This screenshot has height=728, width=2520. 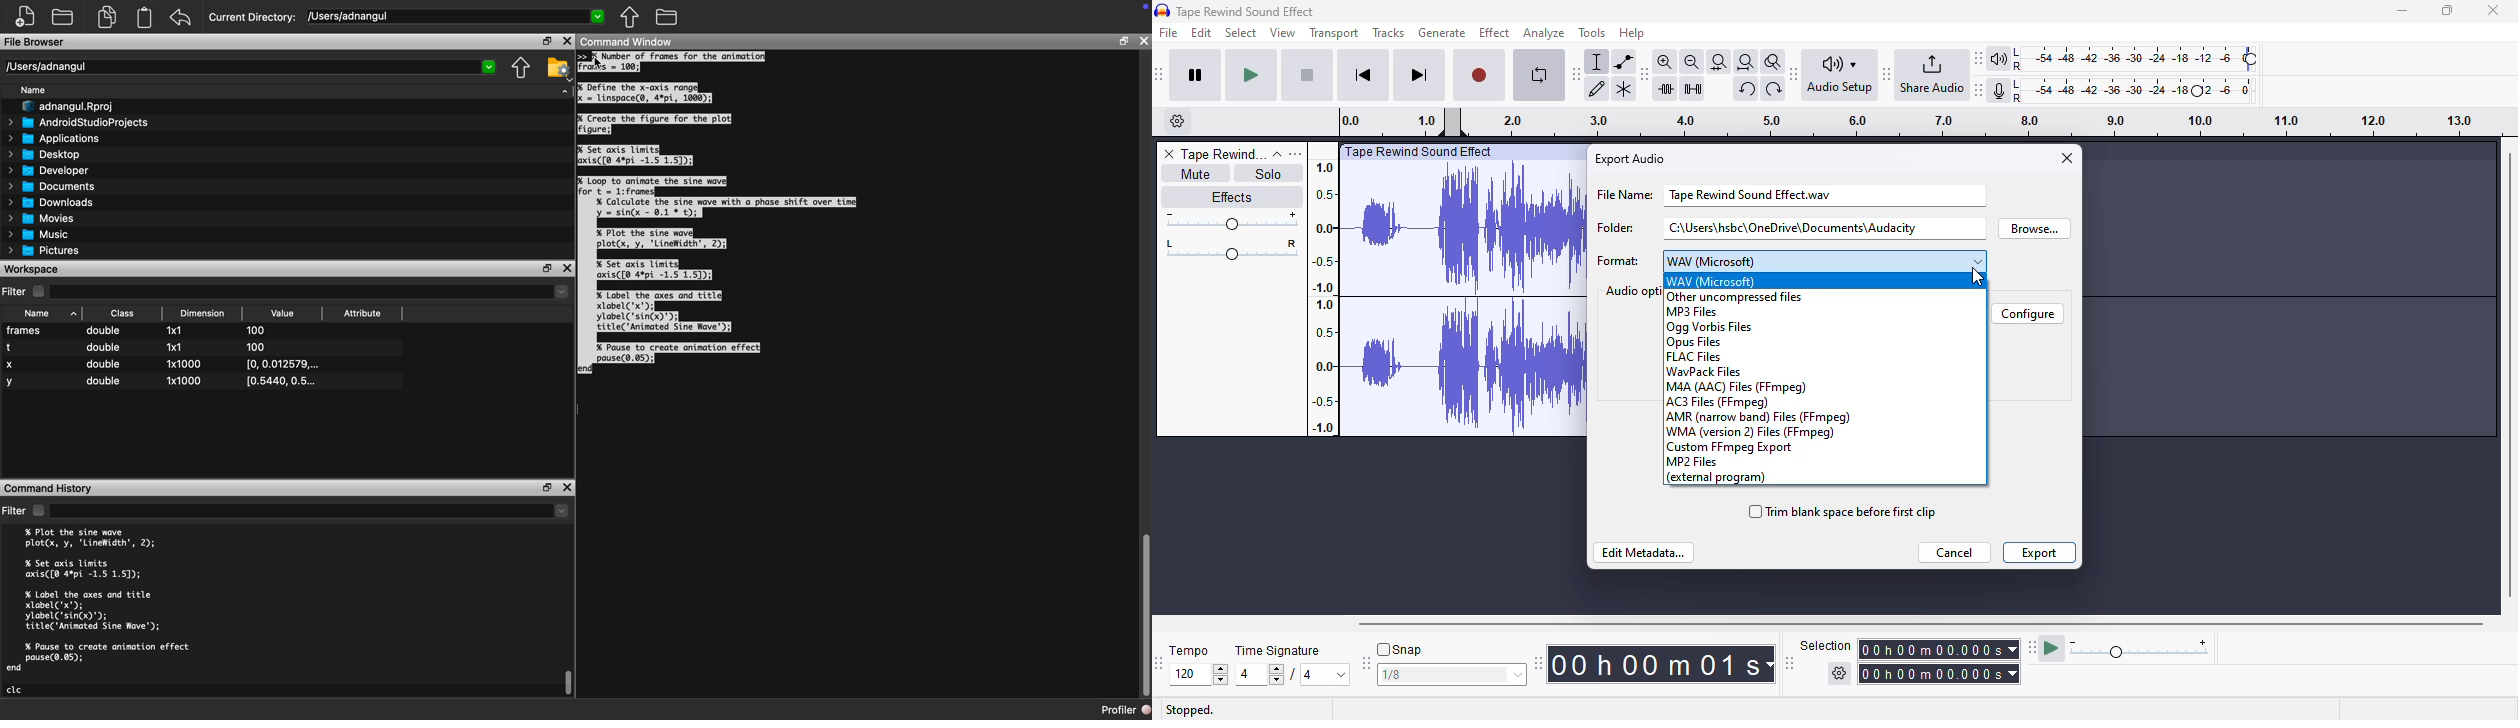 I want to click on multi-tool, so click(x=1623, y=89).